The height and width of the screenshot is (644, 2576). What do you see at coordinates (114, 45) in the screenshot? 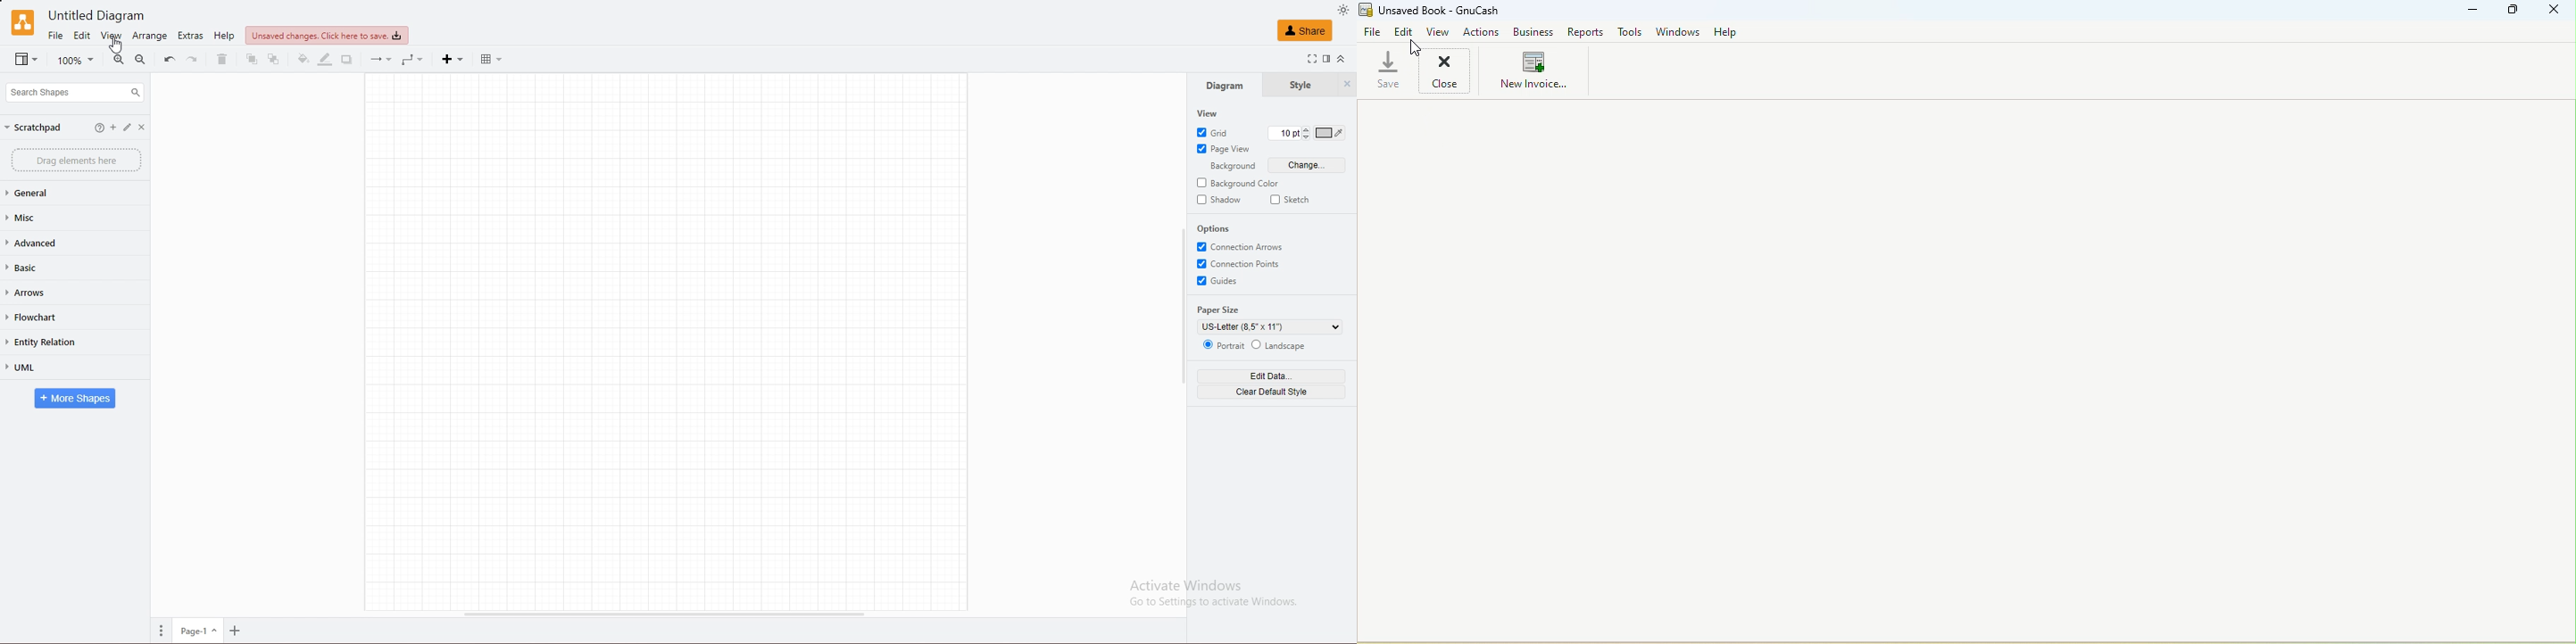
I see `cursor` at bounding box center [114, 45].